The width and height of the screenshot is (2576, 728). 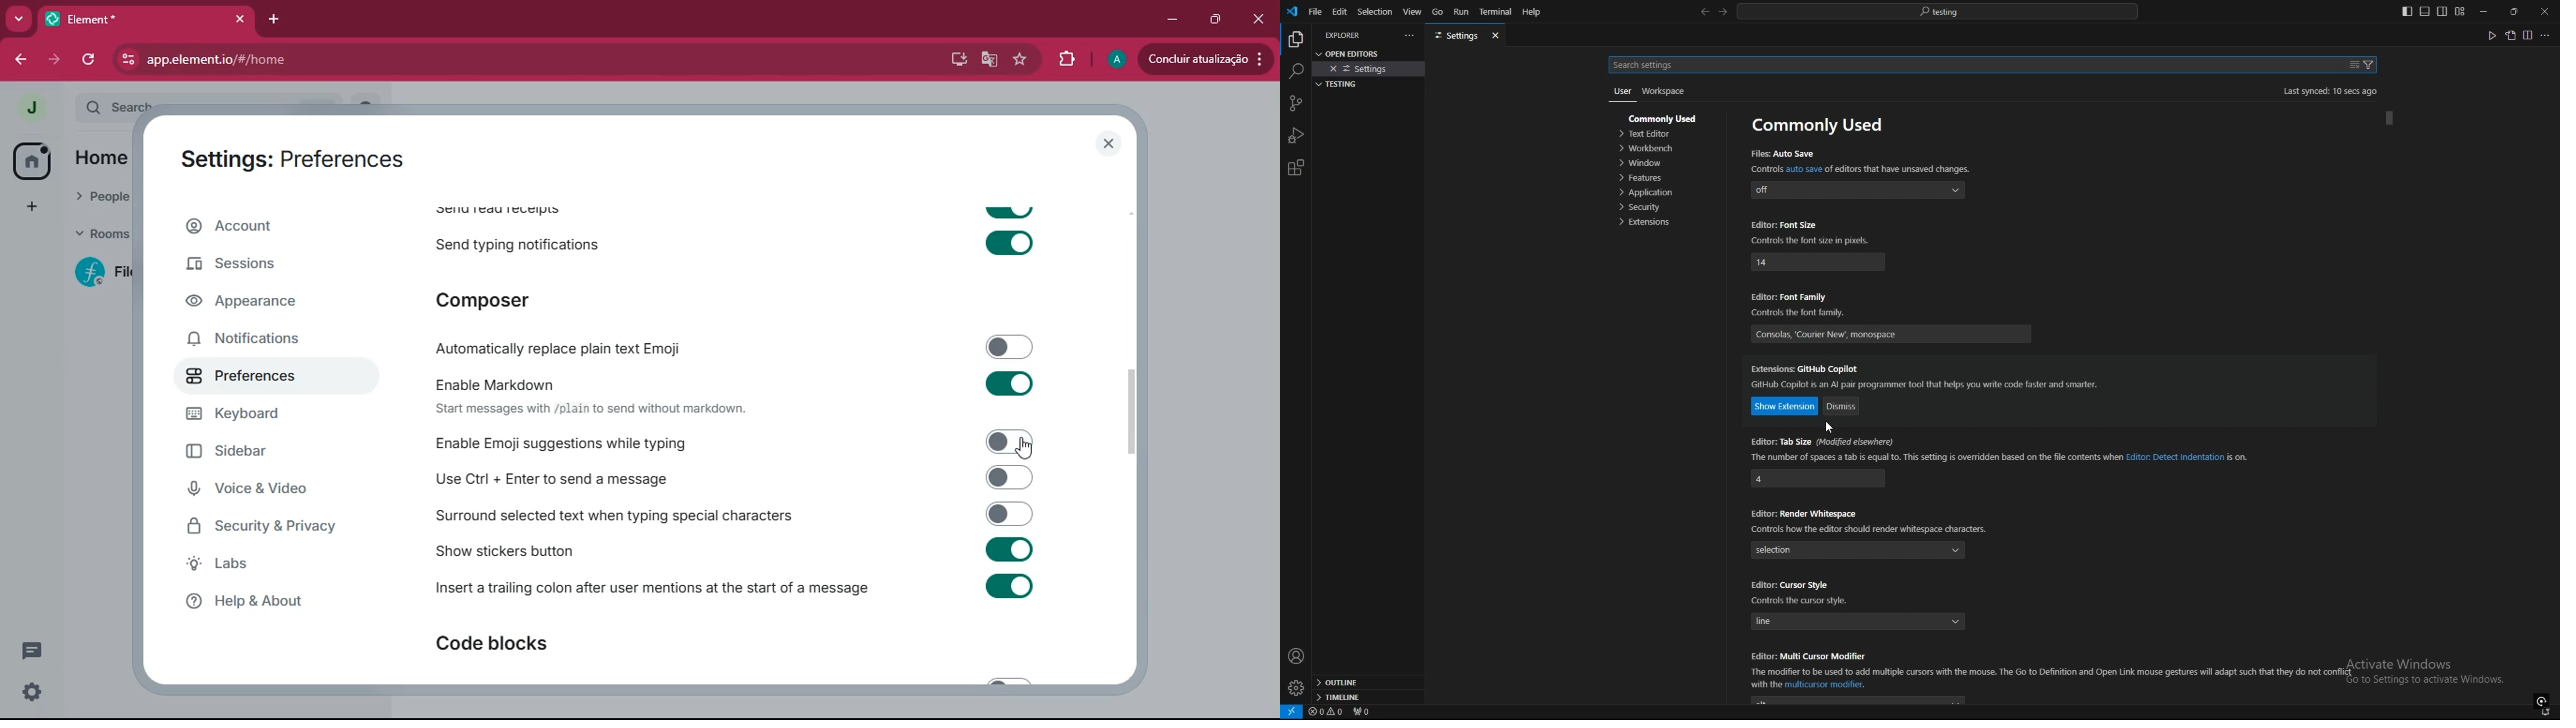 I want to click on add, so click(x=31, y=206).